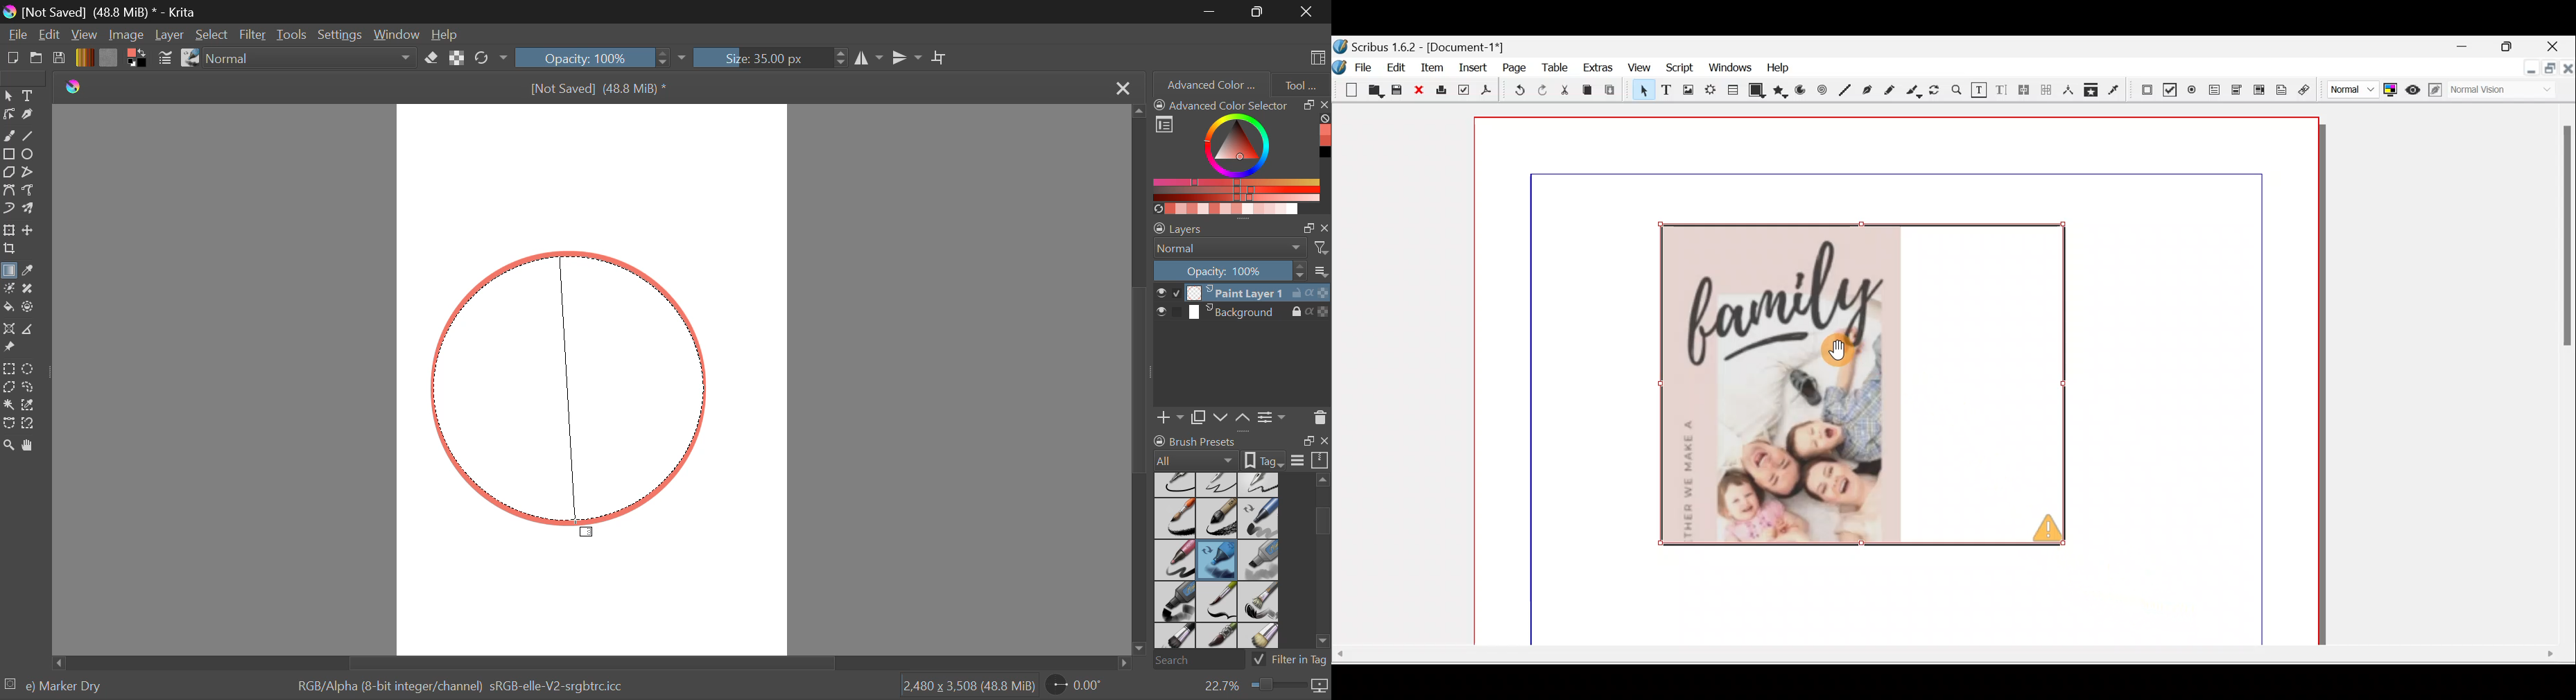 The image size is (2576, 700). I want to click on Rotate item, so click(1936, 88).